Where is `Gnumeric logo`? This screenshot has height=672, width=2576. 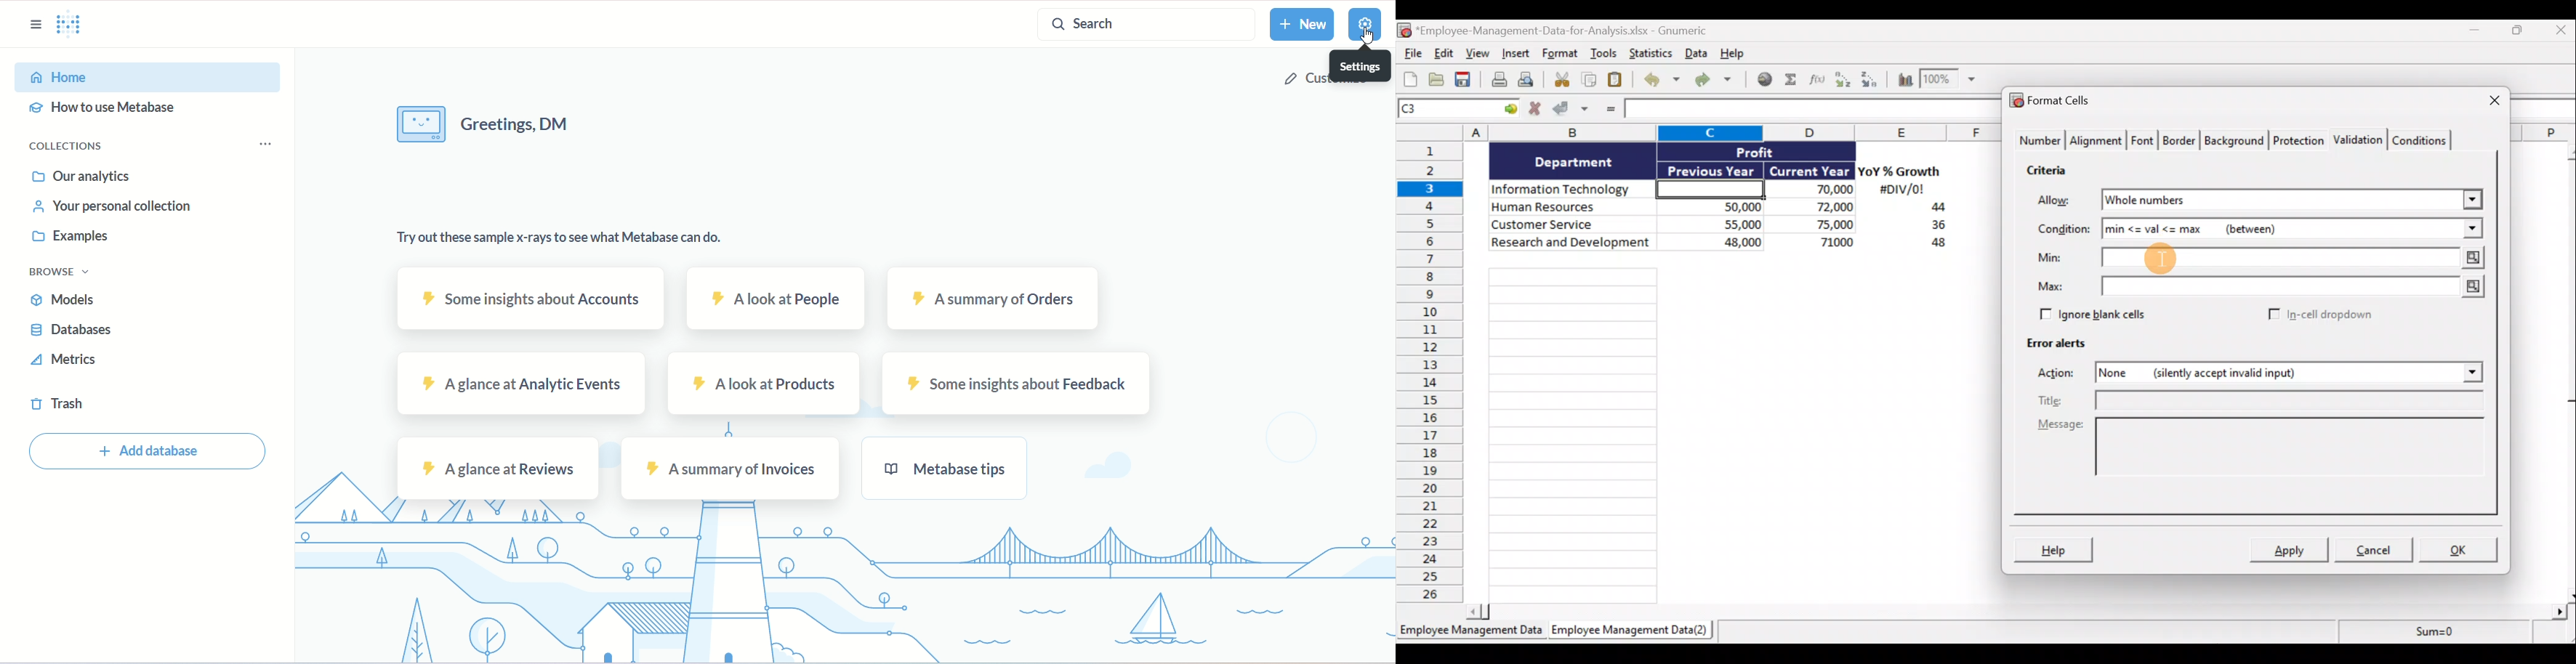
Gnumeric logo is located at coordinates (1404, 30).